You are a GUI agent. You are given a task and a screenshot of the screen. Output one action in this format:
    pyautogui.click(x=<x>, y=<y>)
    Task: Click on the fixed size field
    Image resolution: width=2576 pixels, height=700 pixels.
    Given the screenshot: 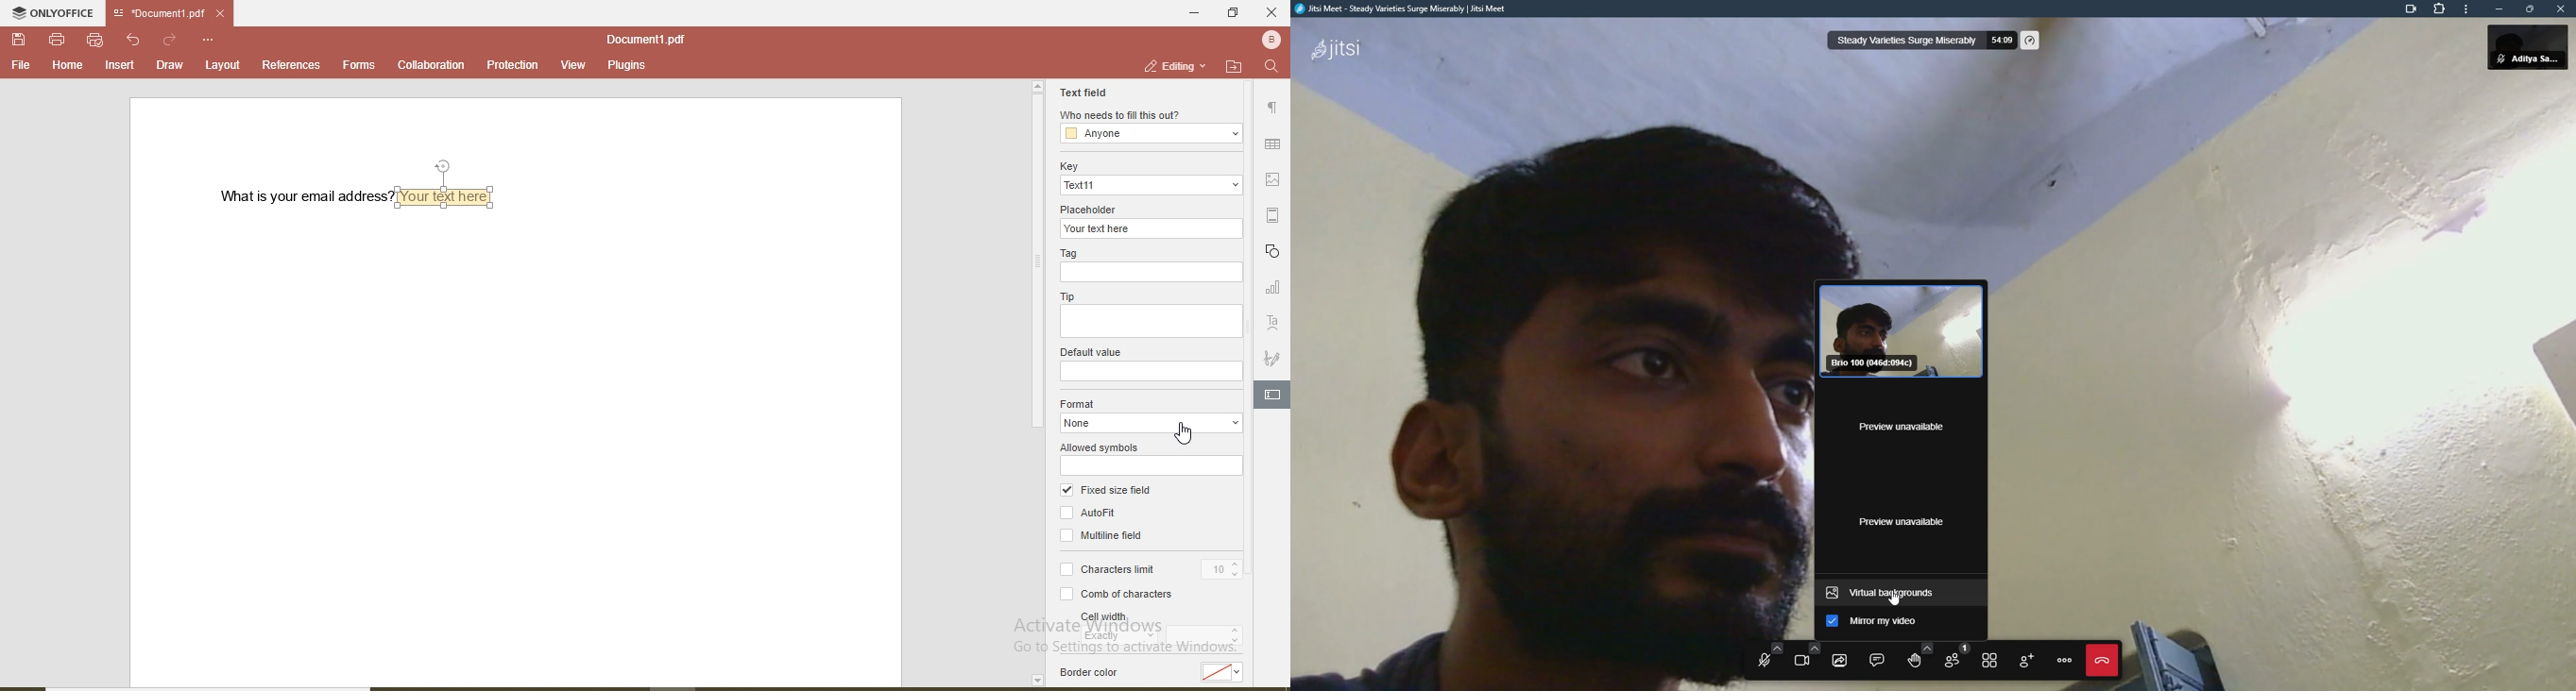 What is the action you would take?
    pyautogui.click(x=1105, y=491)
    